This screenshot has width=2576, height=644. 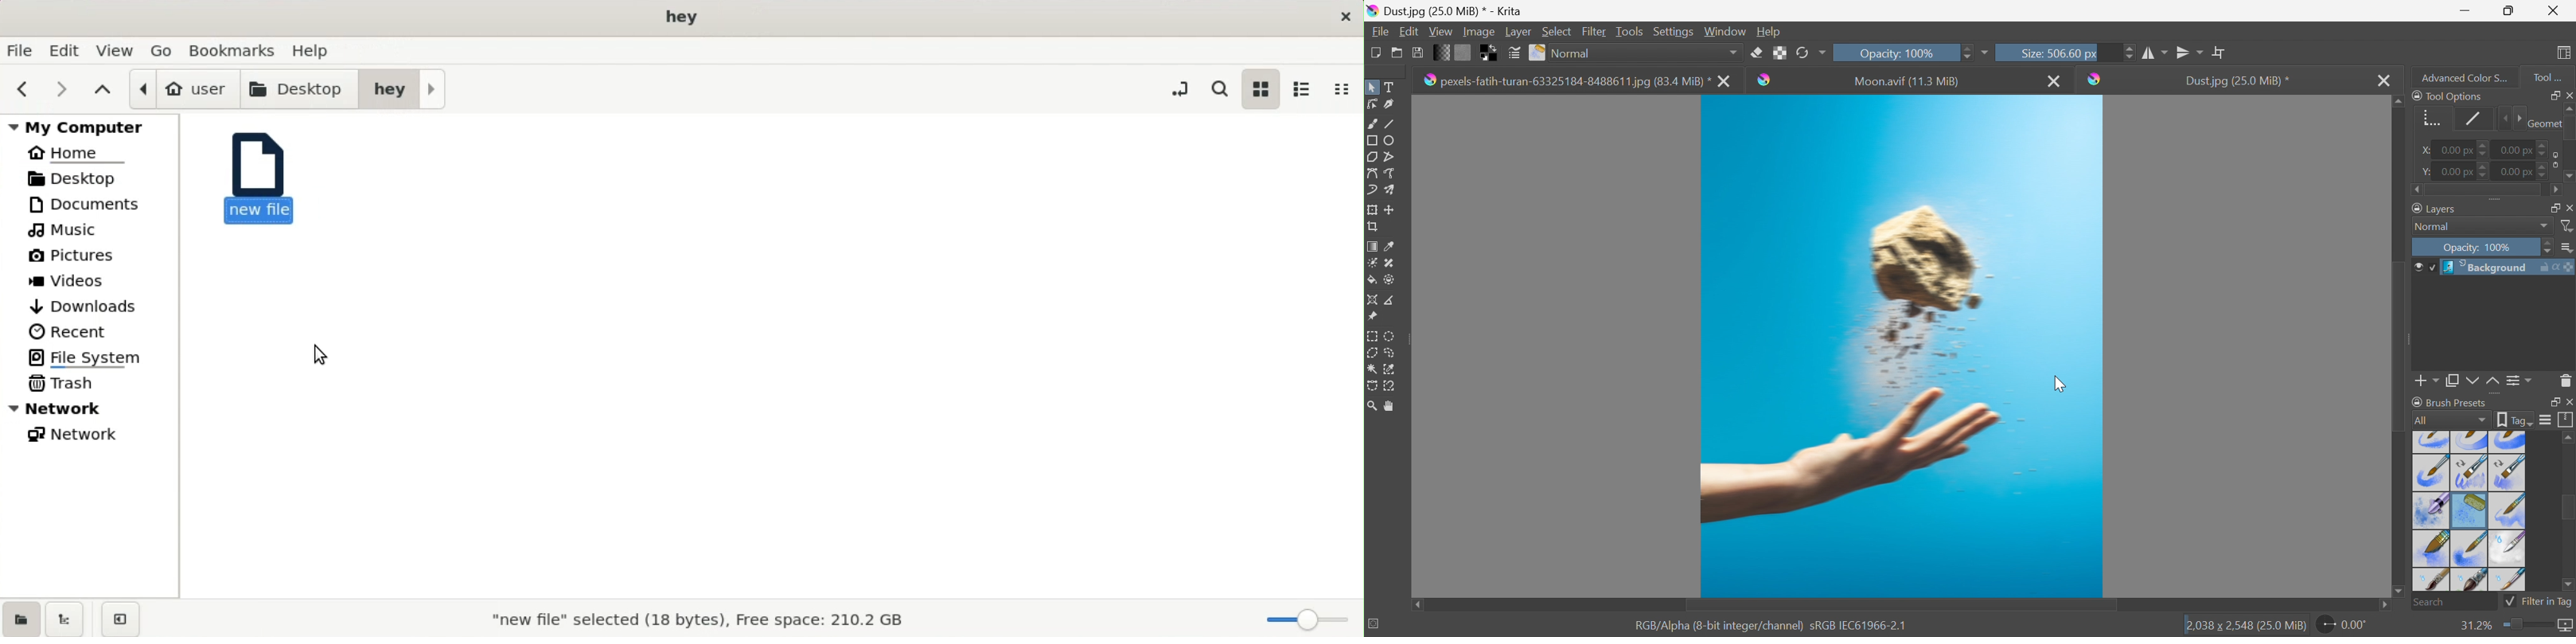 I want to click on Move a layer, so click(x=1392, y=209).